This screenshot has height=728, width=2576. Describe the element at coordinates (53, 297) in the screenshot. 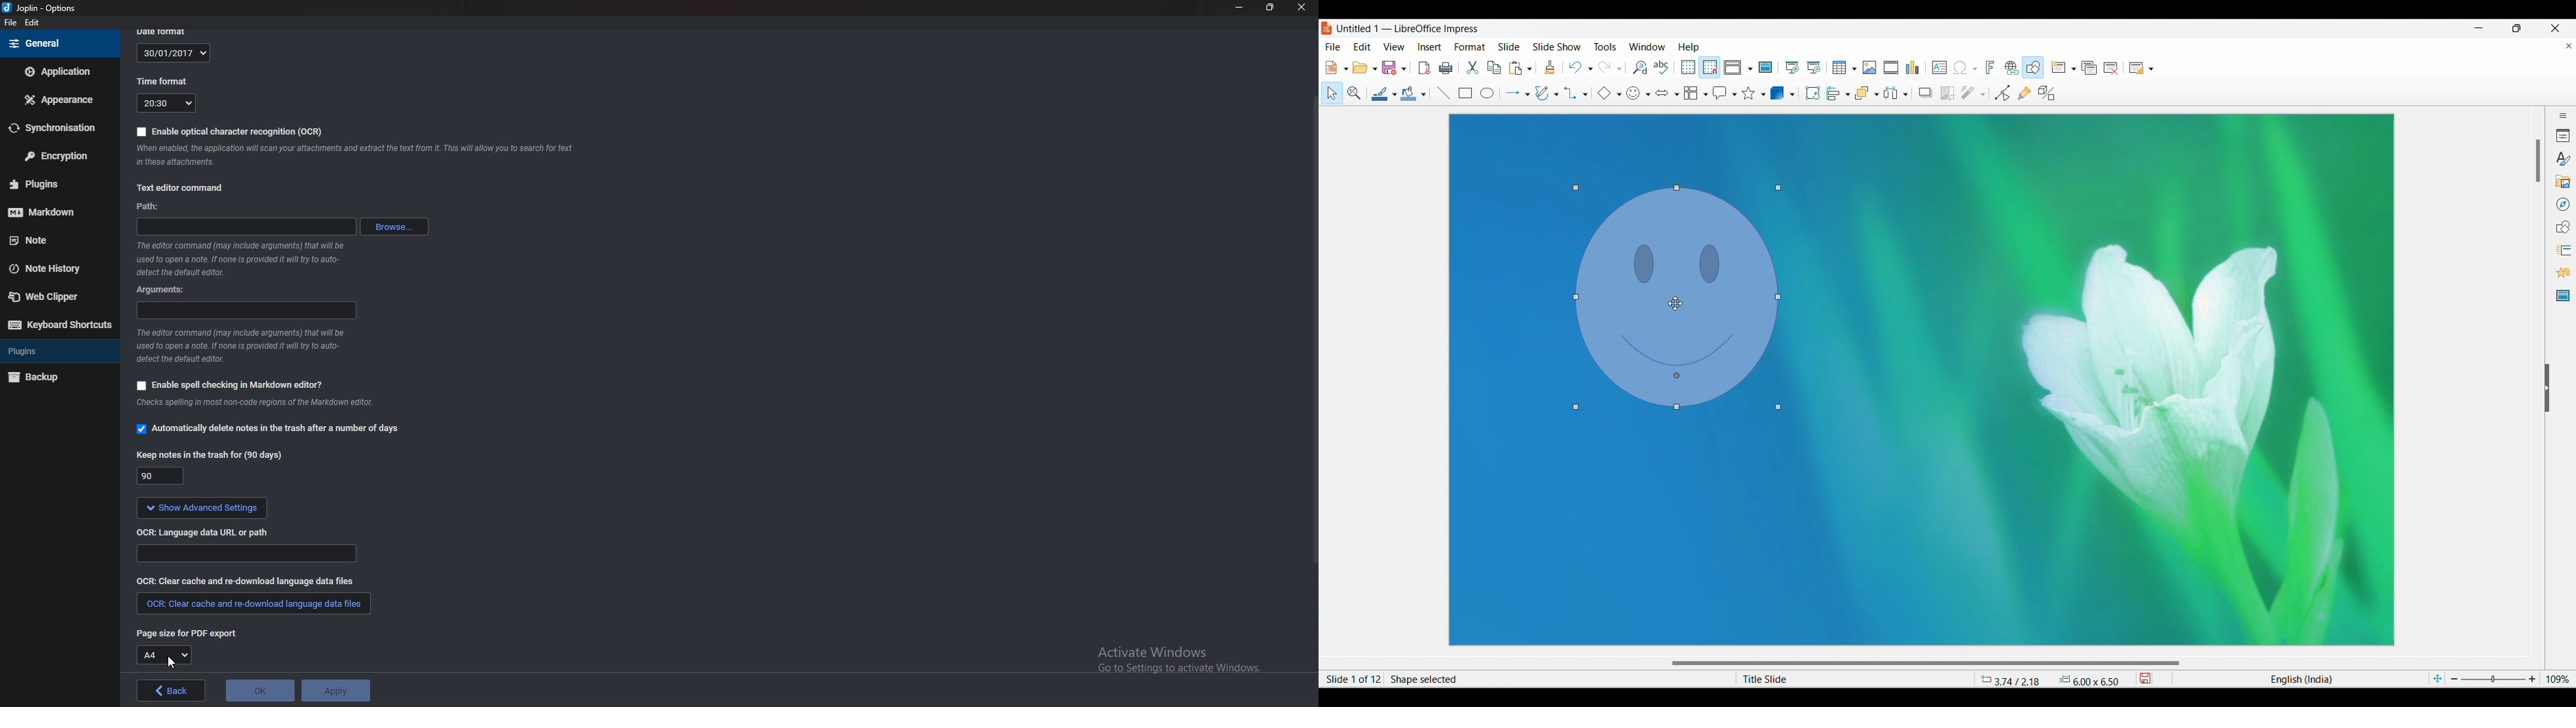

I see `Web clipper` at that location.